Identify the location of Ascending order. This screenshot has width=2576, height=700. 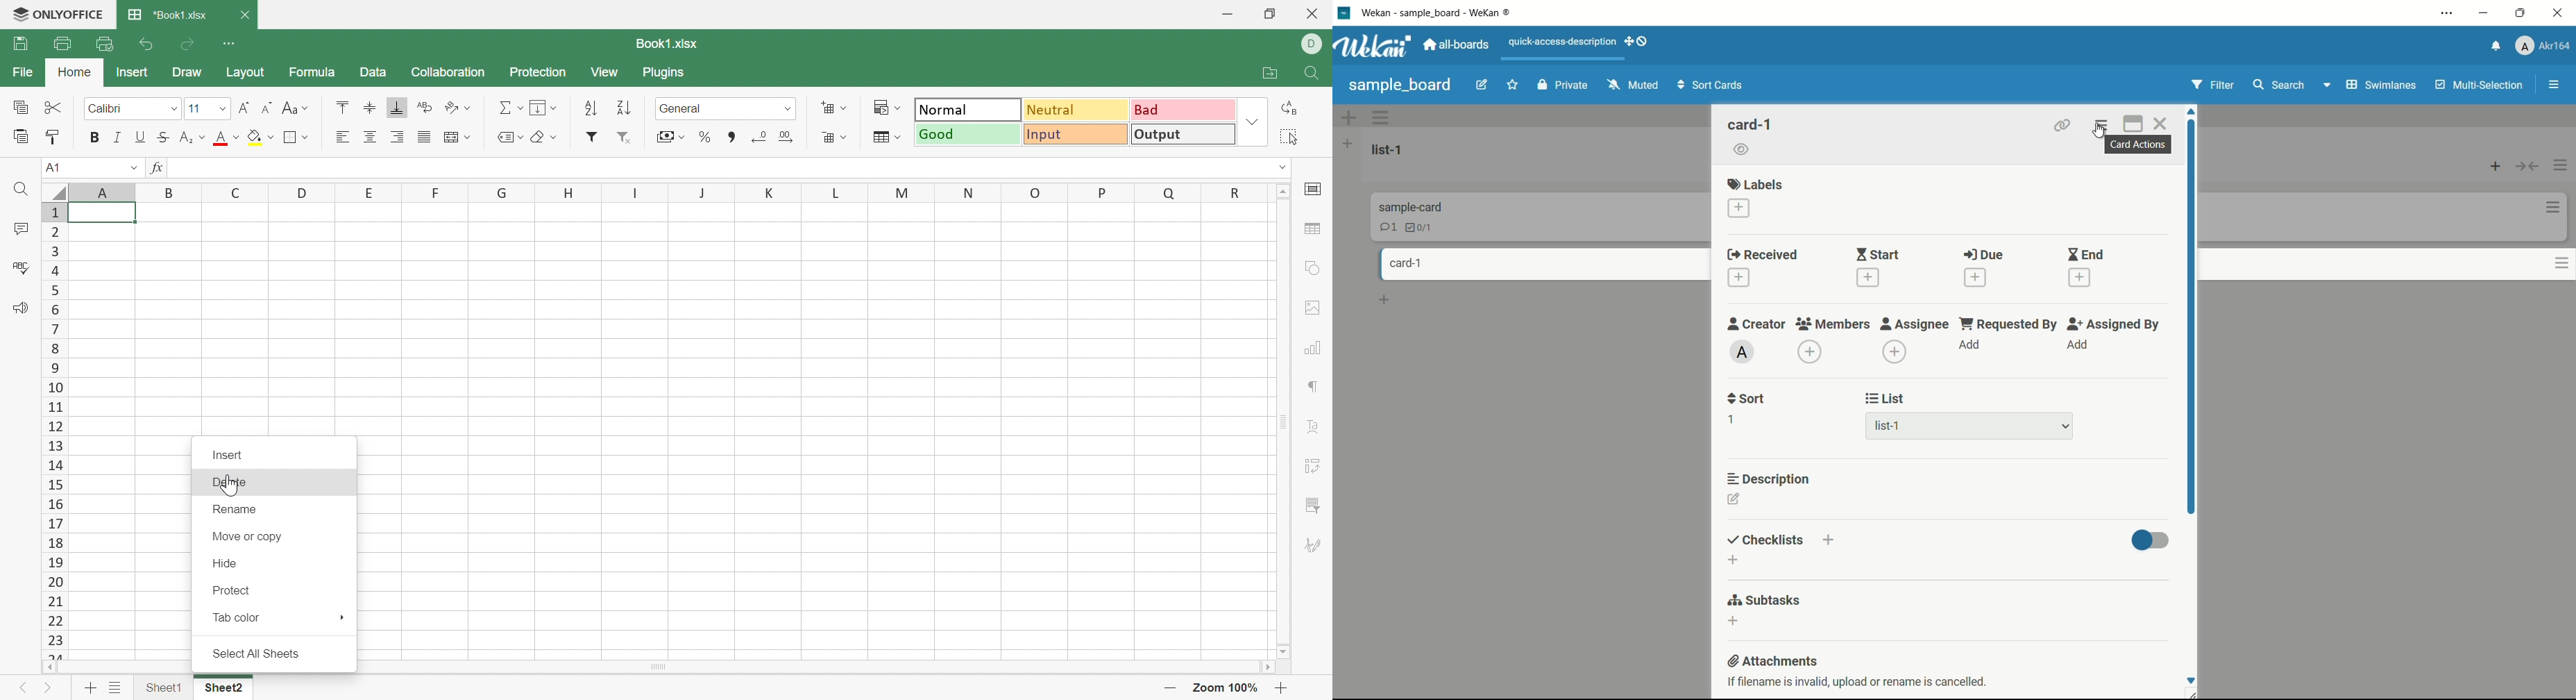
(588, 108).